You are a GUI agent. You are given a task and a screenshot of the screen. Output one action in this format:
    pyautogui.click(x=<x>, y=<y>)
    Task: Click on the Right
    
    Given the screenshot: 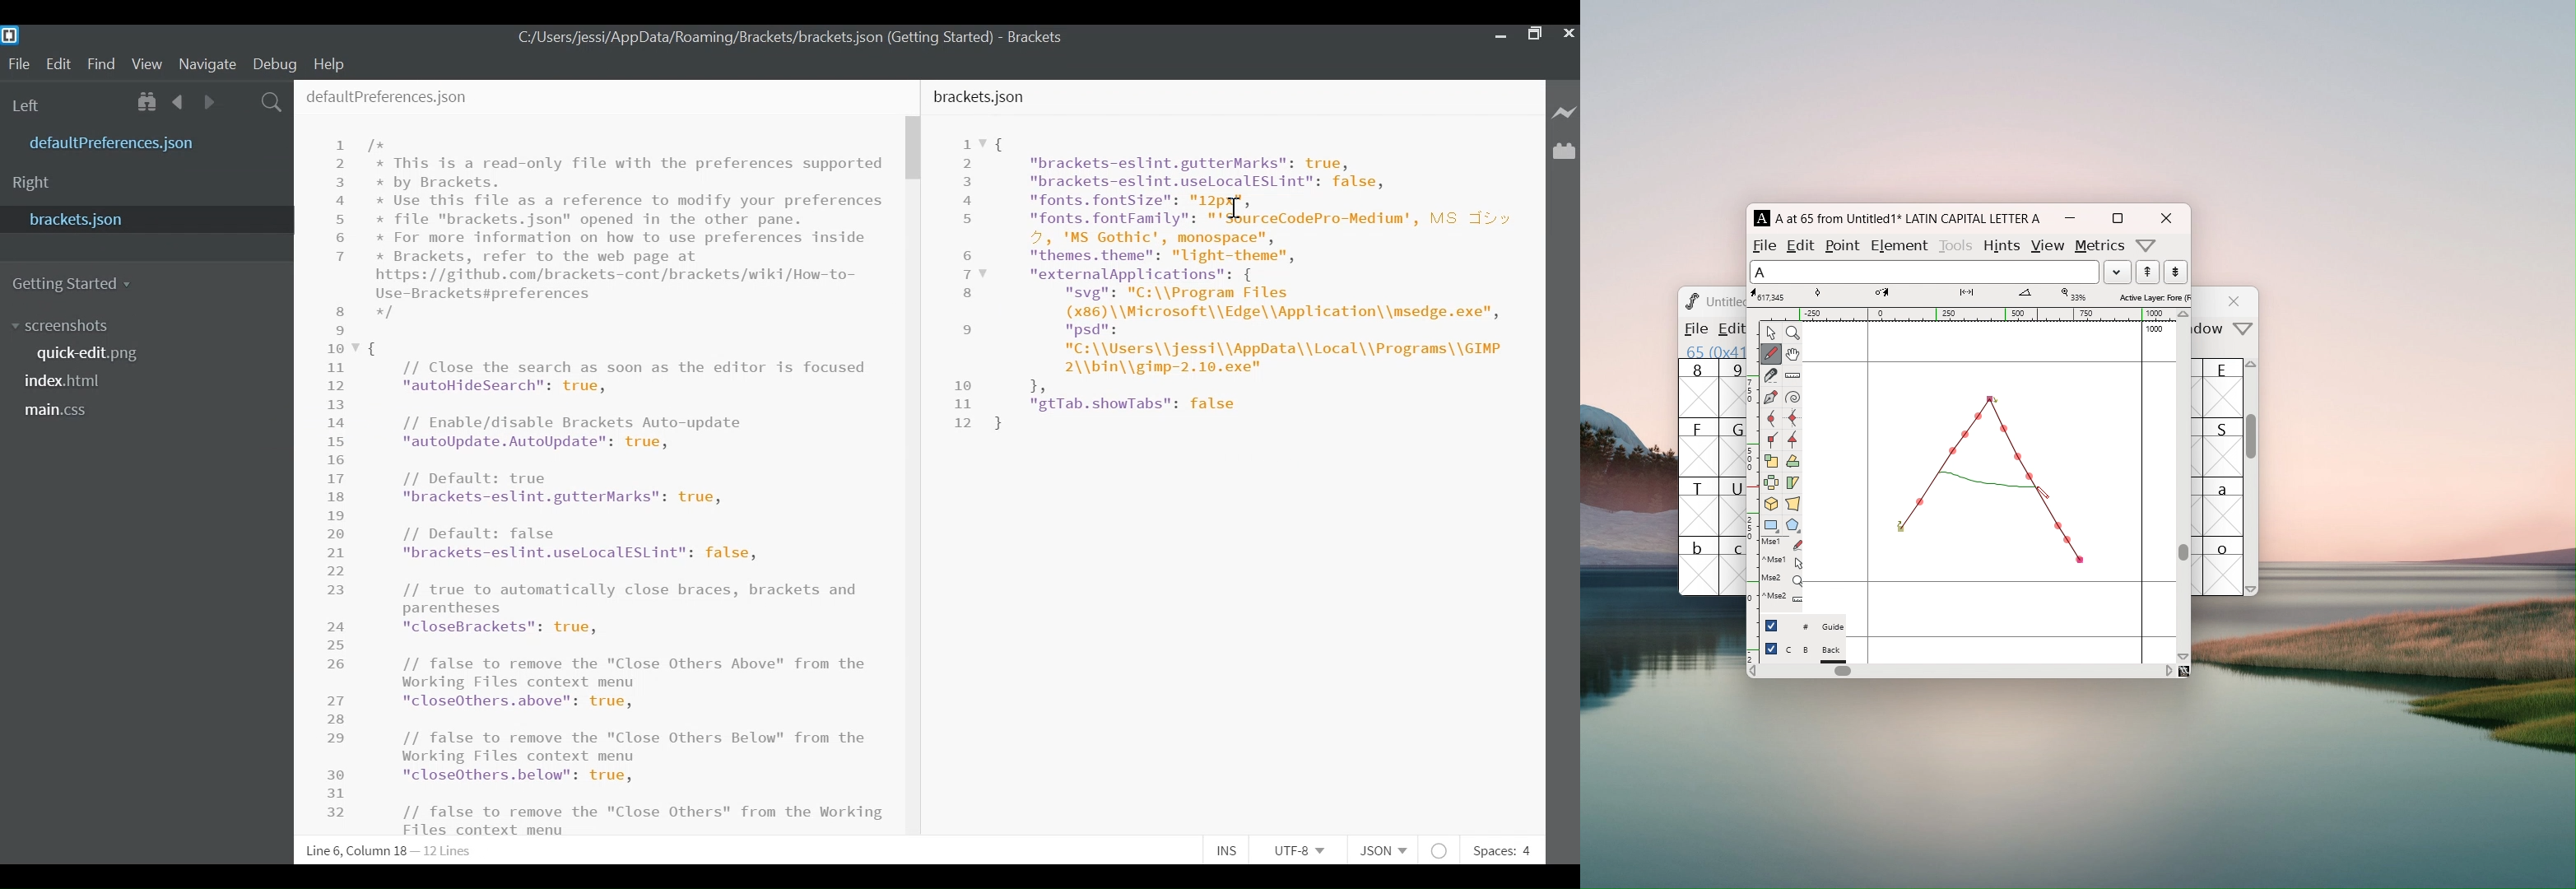 What is the action you would take?
    pyautogui.click(x=35, y=184)
    